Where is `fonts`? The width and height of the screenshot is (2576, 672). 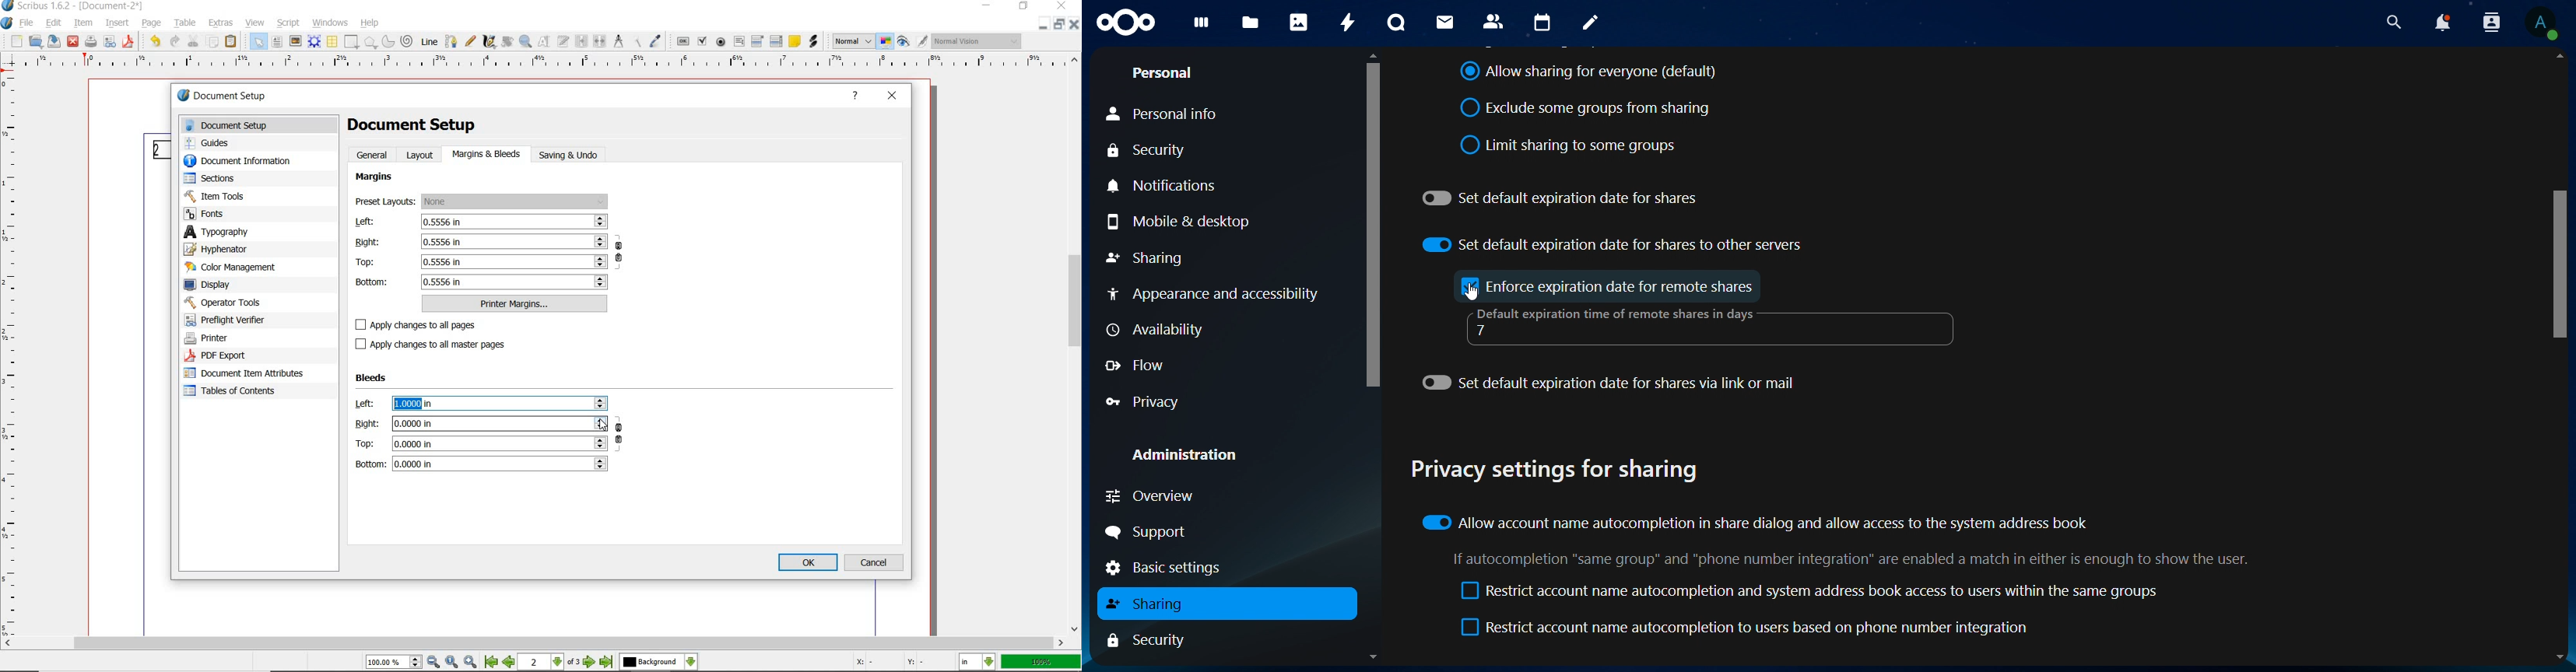 fonts is located at coordinates (212, 214).